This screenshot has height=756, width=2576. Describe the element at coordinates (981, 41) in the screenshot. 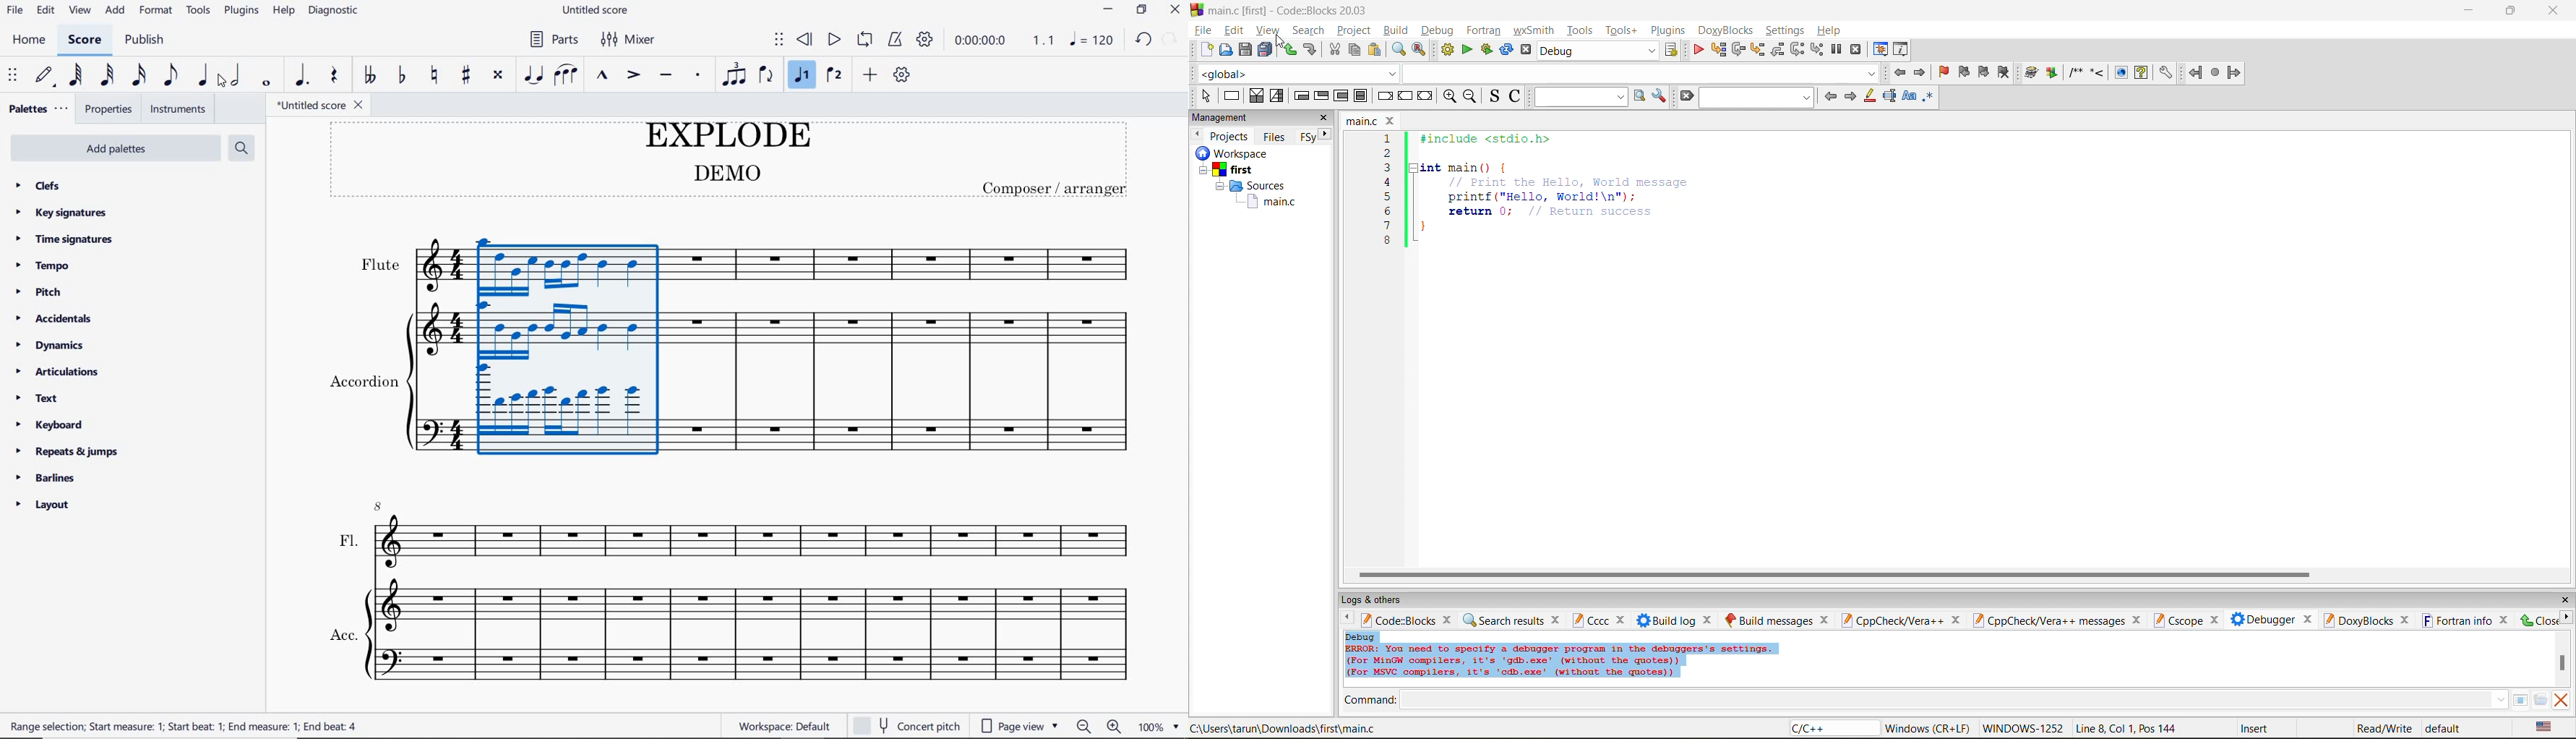

I see `playback time` at that location.